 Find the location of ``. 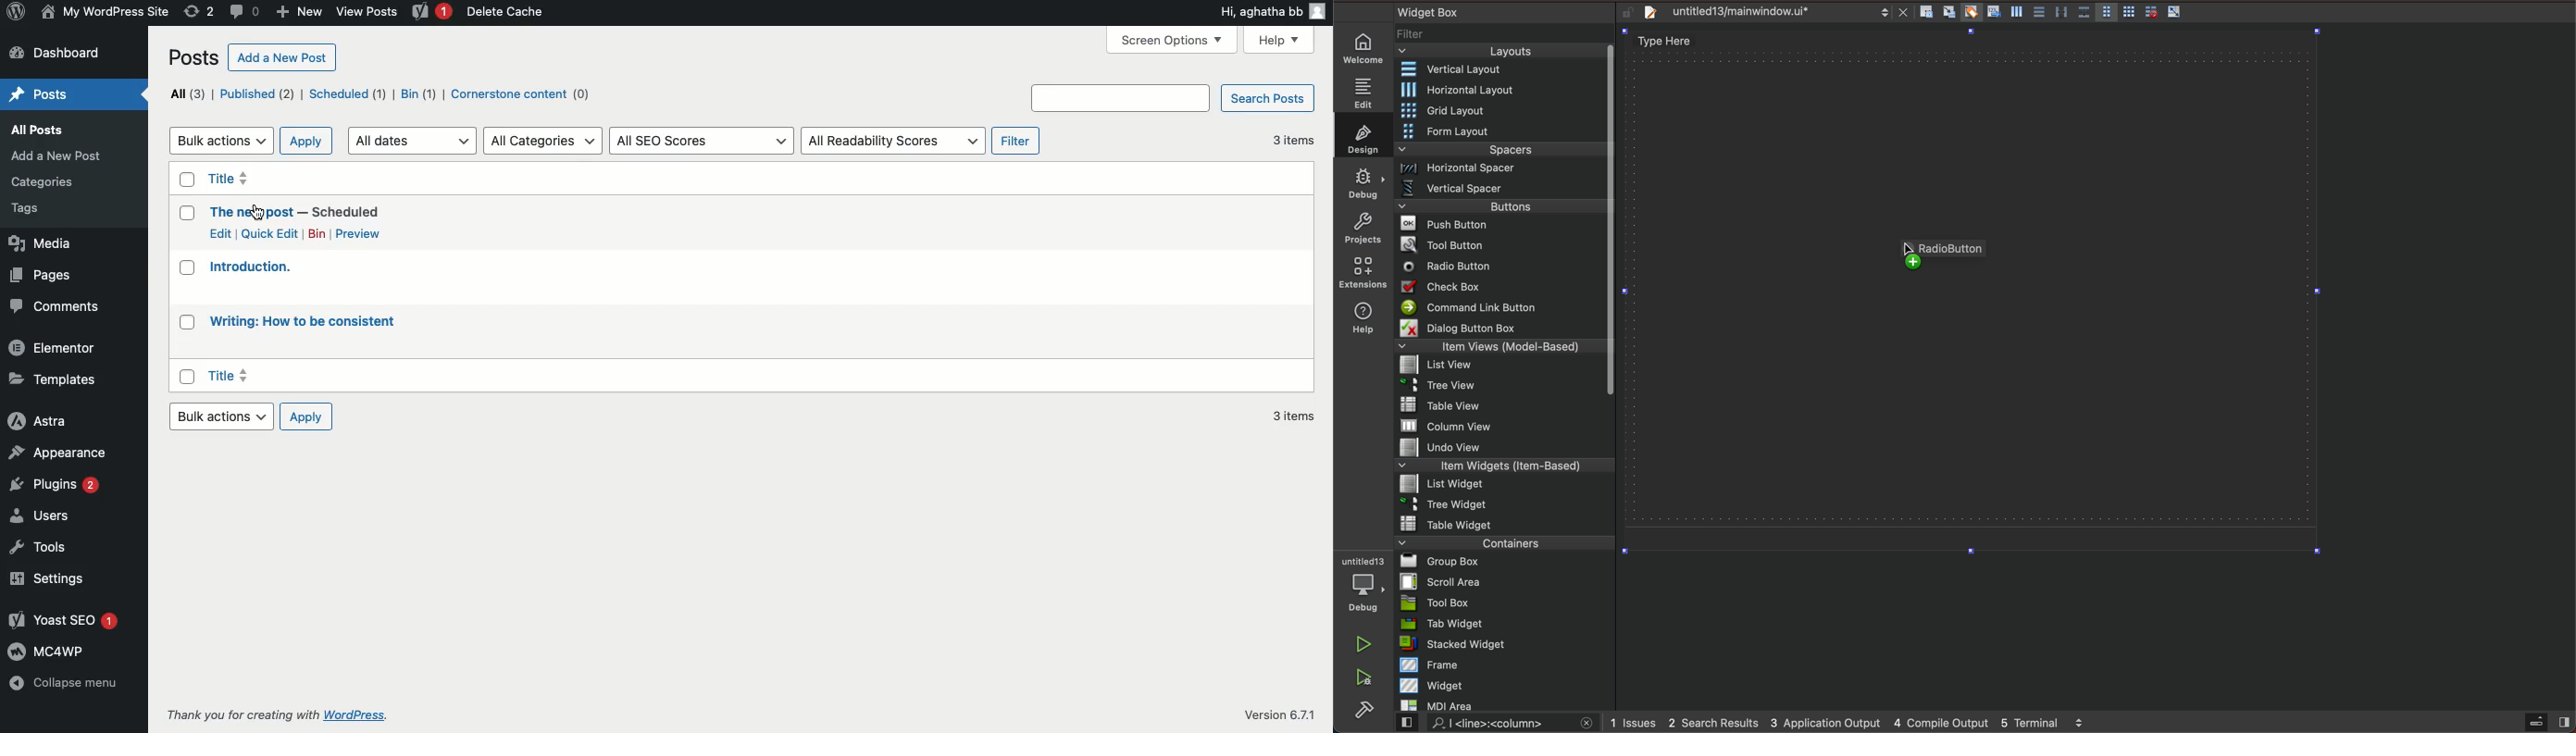

 is located at coordinates (2106, 13).